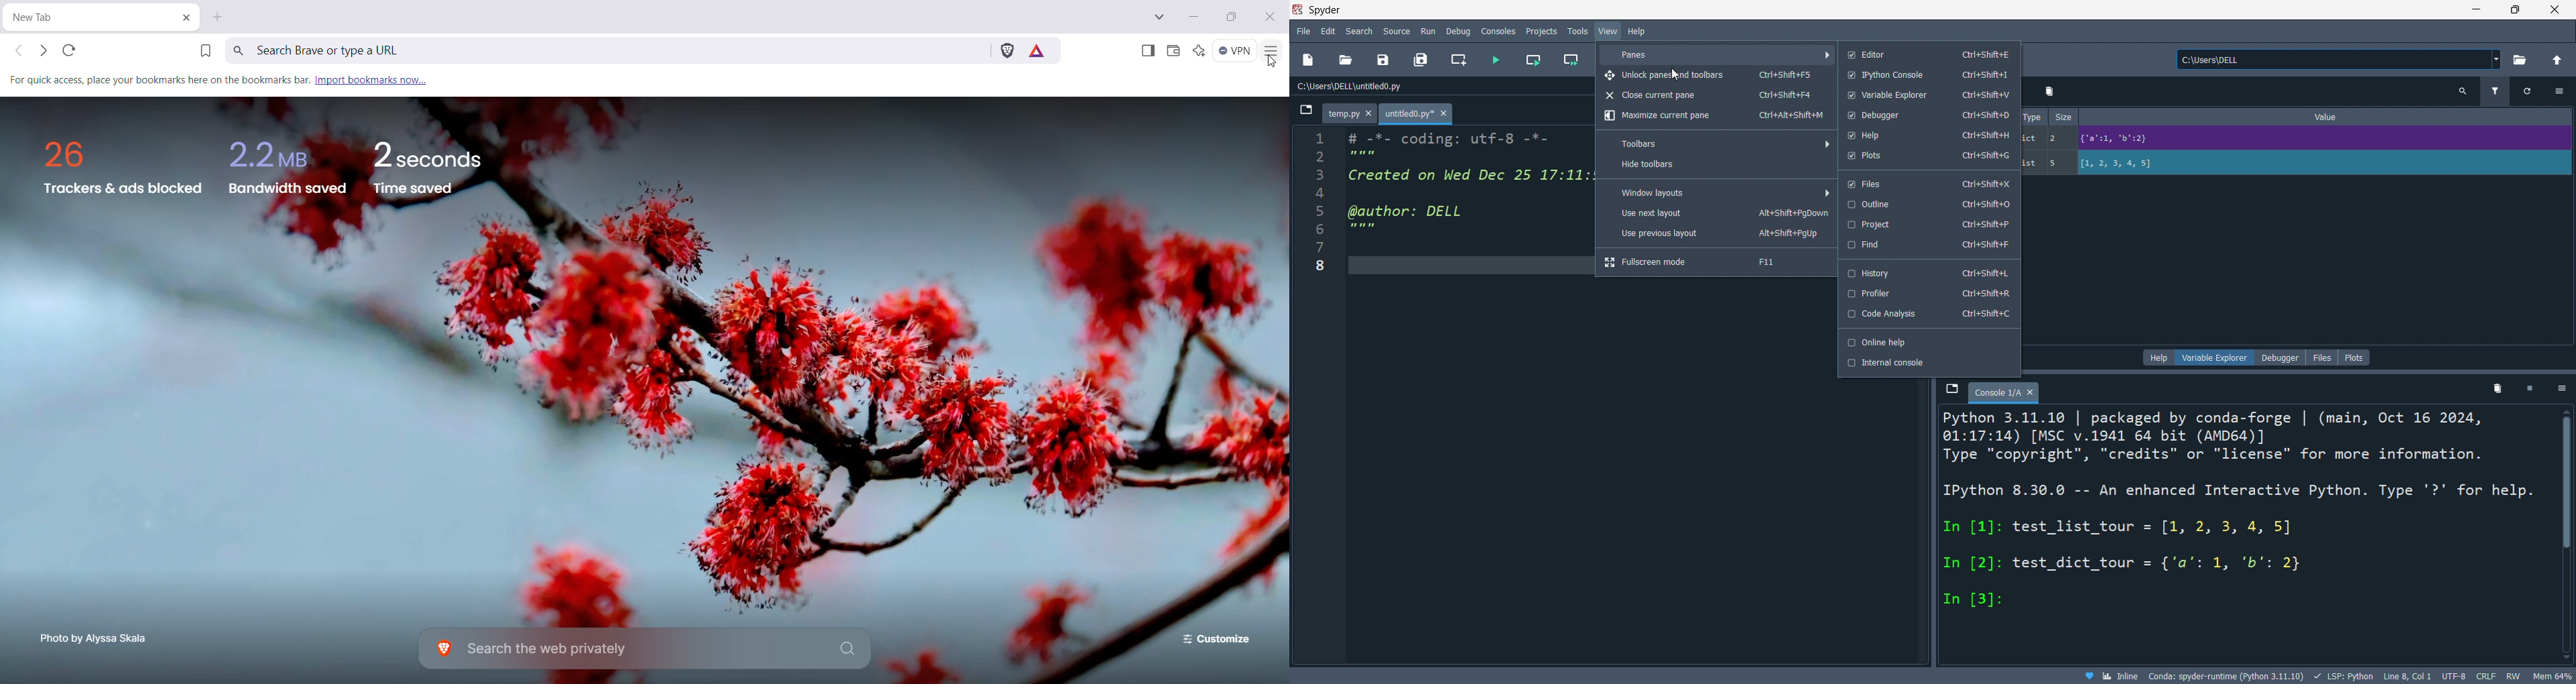  What do you see at coordinates (1457, 60) in the screenshot?
I see `new cell` at bounding box center [1457, 60].